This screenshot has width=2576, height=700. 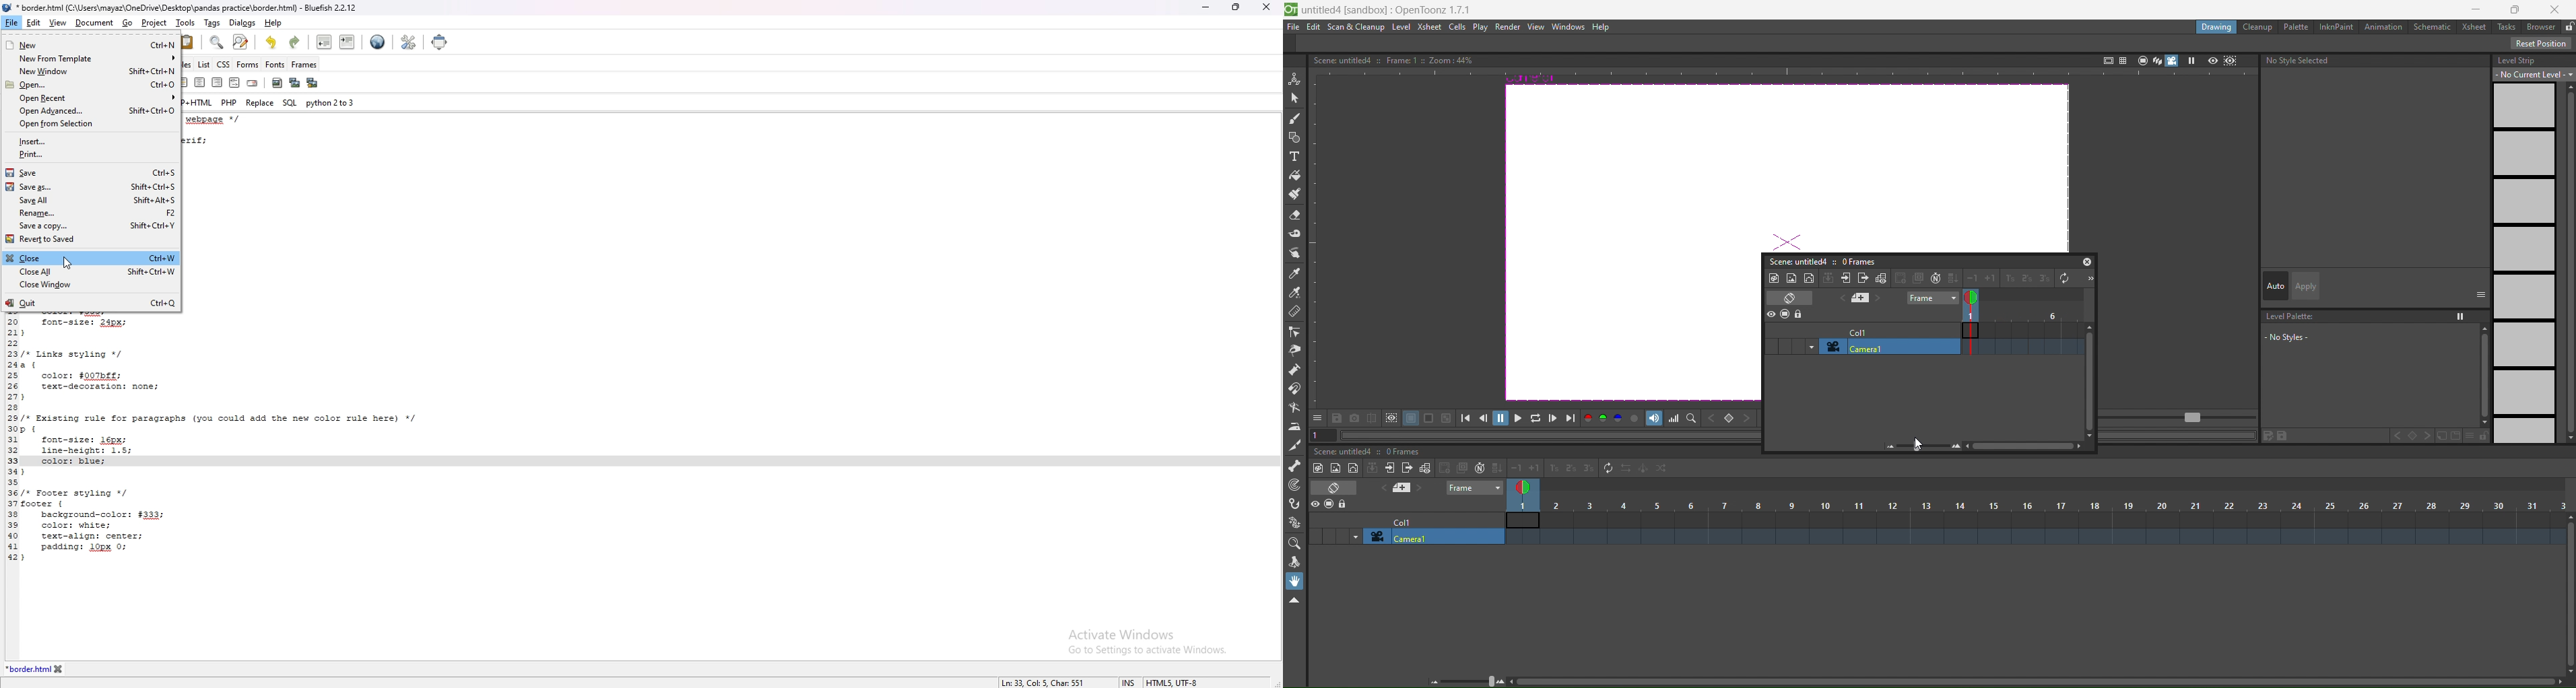 I want to click on file name, so click(x=180, y=7).